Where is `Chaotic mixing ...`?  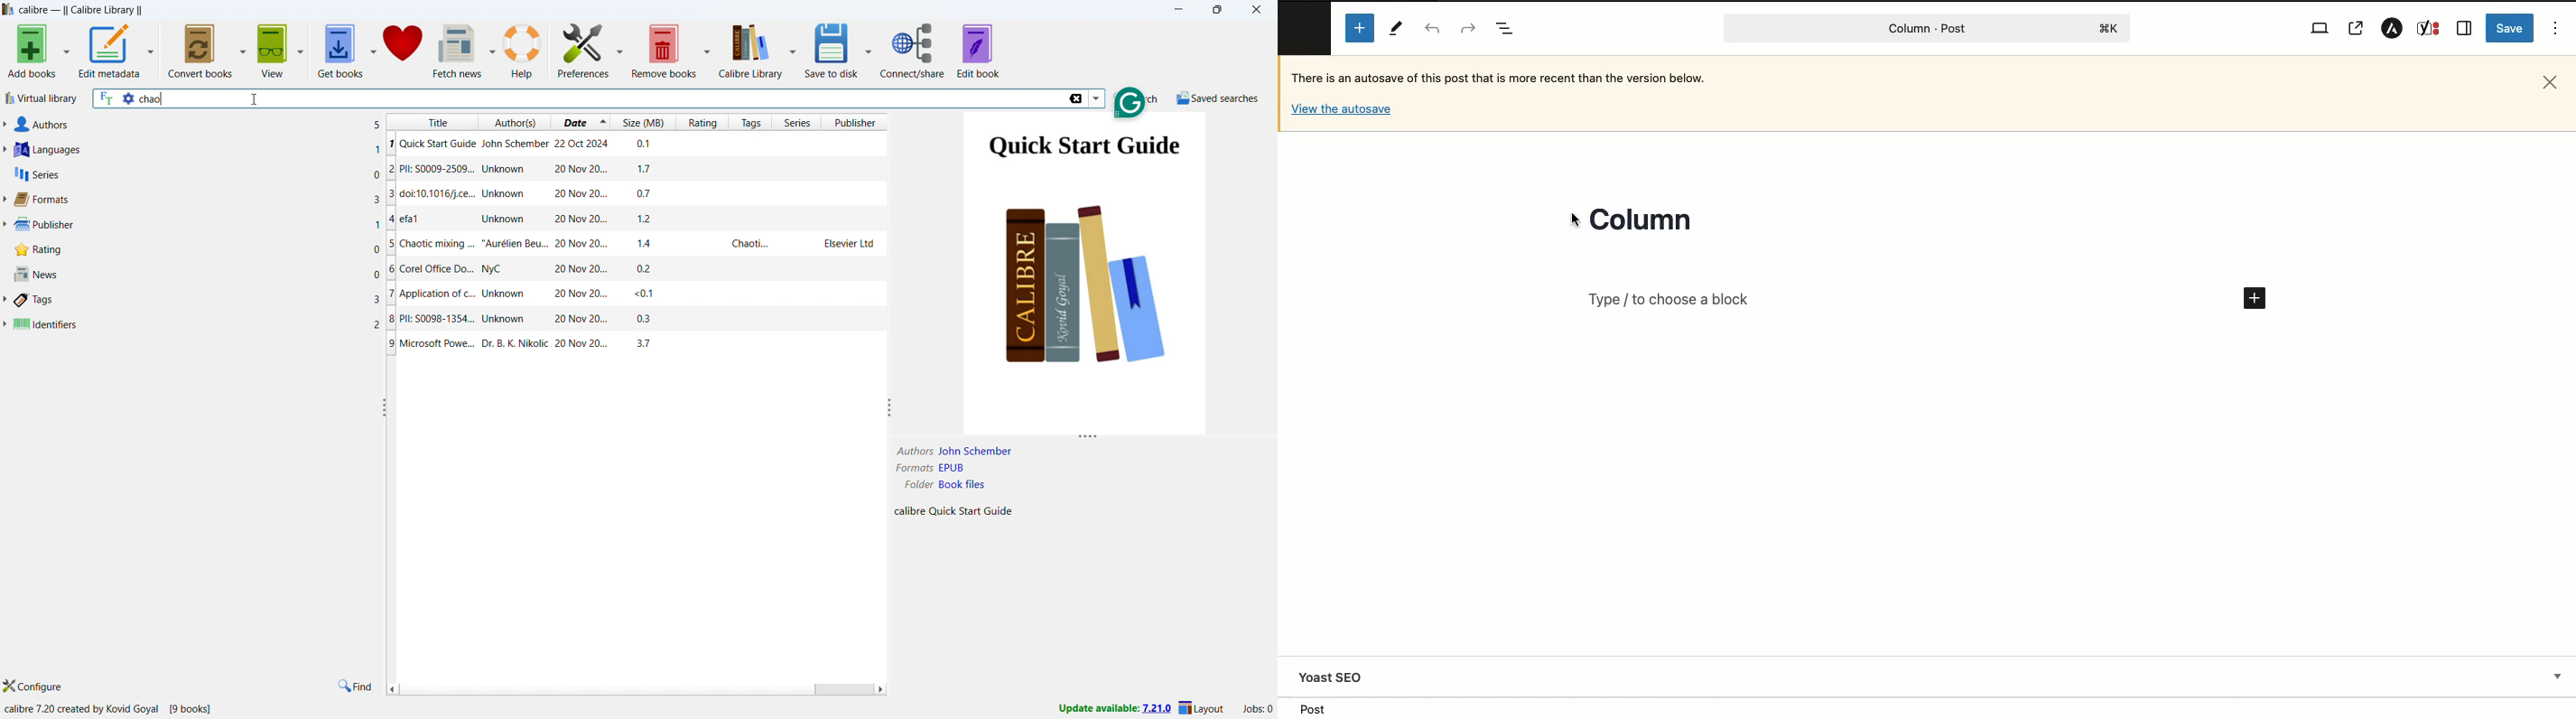
Chaotic mixing ... is located at coordinates (636, 244).